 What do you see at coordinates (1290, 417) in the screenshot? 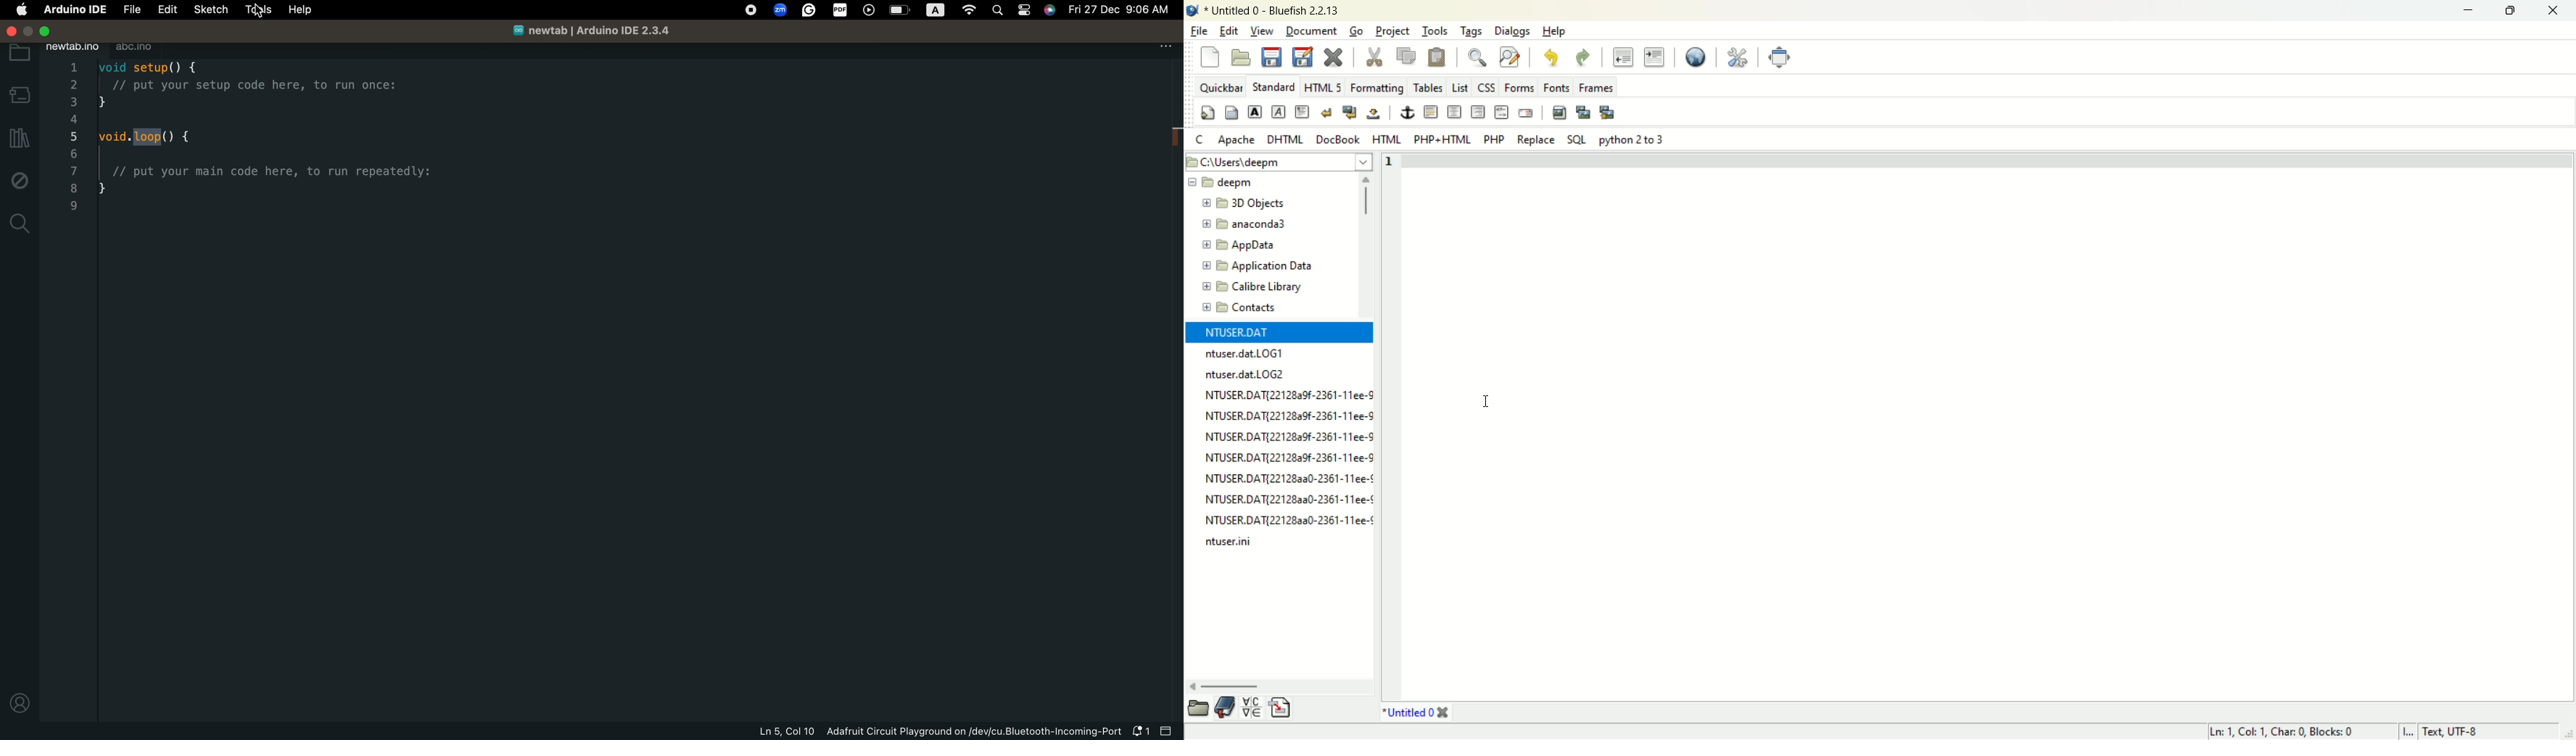
I see `NTUSER.DAT{2212829f-2361-11ee-9` at bounding box center [1290, 417].